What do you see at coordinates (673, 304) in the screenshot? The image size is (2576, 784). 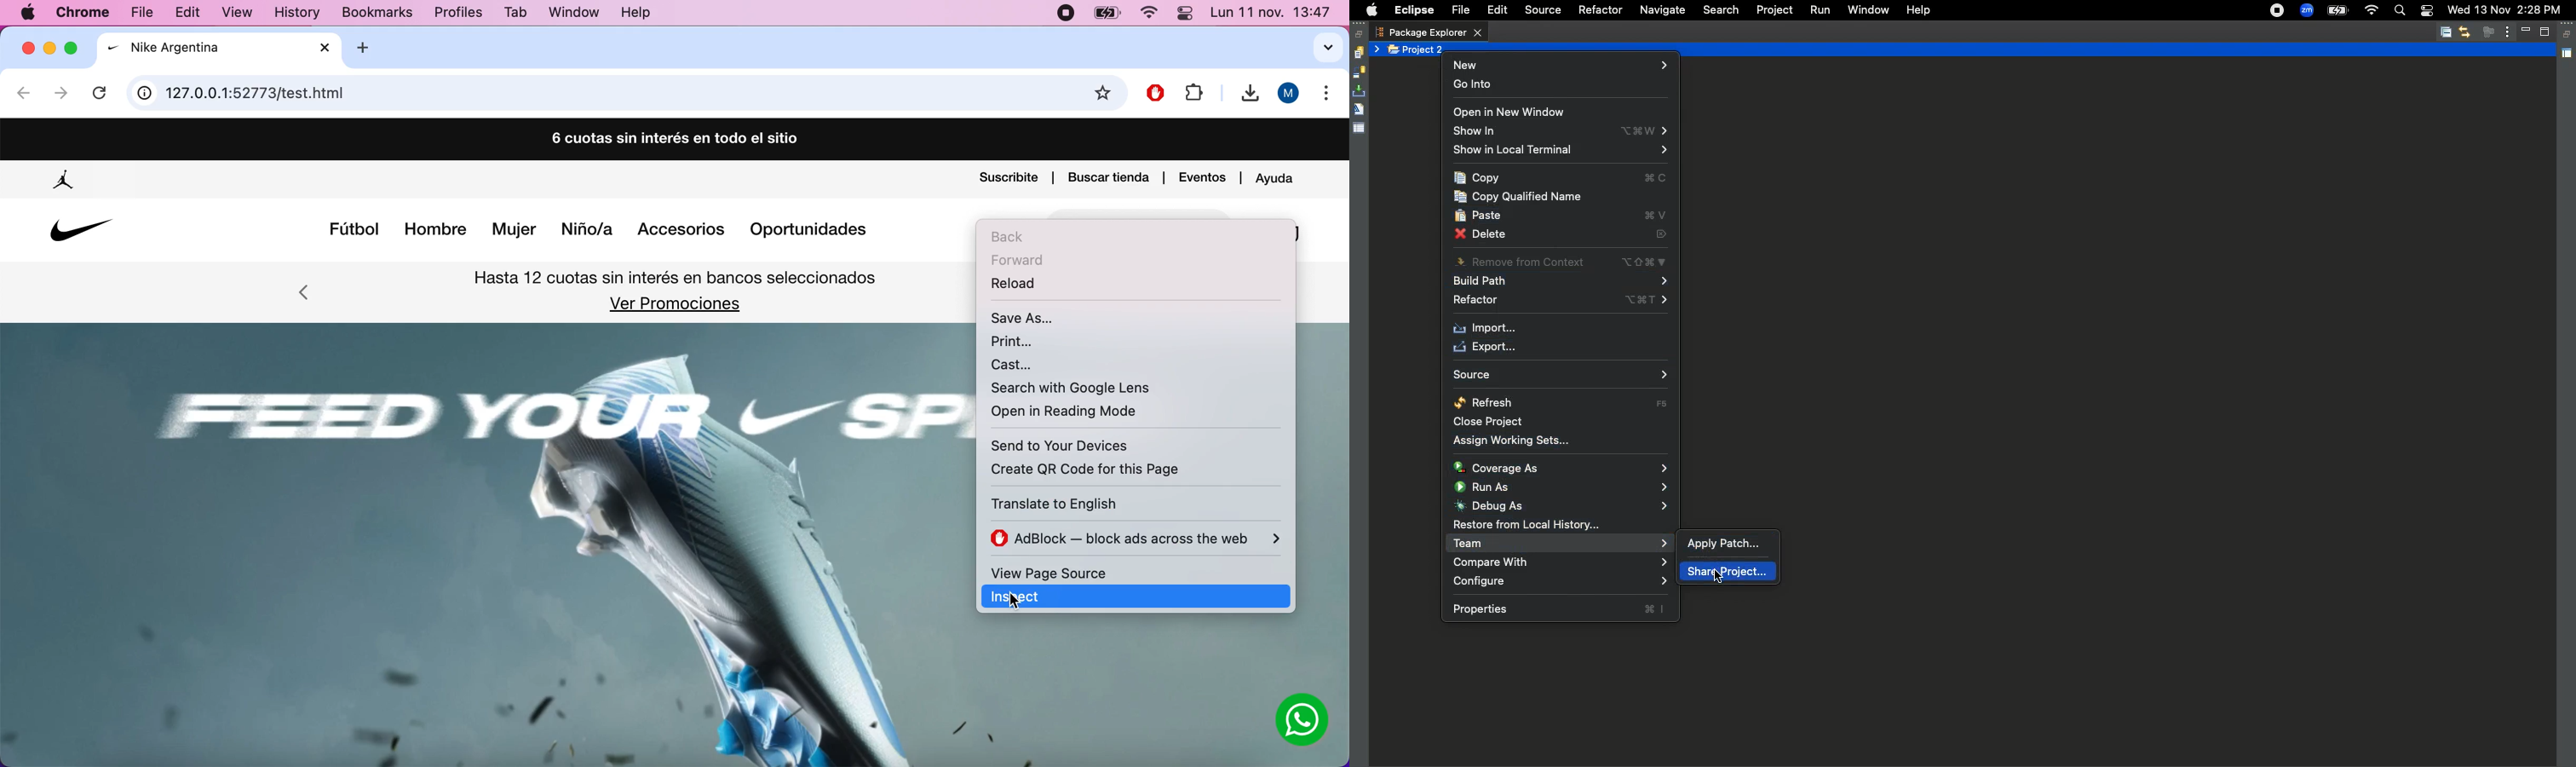 I see `View Promotions` at bounding box center [673, 304].